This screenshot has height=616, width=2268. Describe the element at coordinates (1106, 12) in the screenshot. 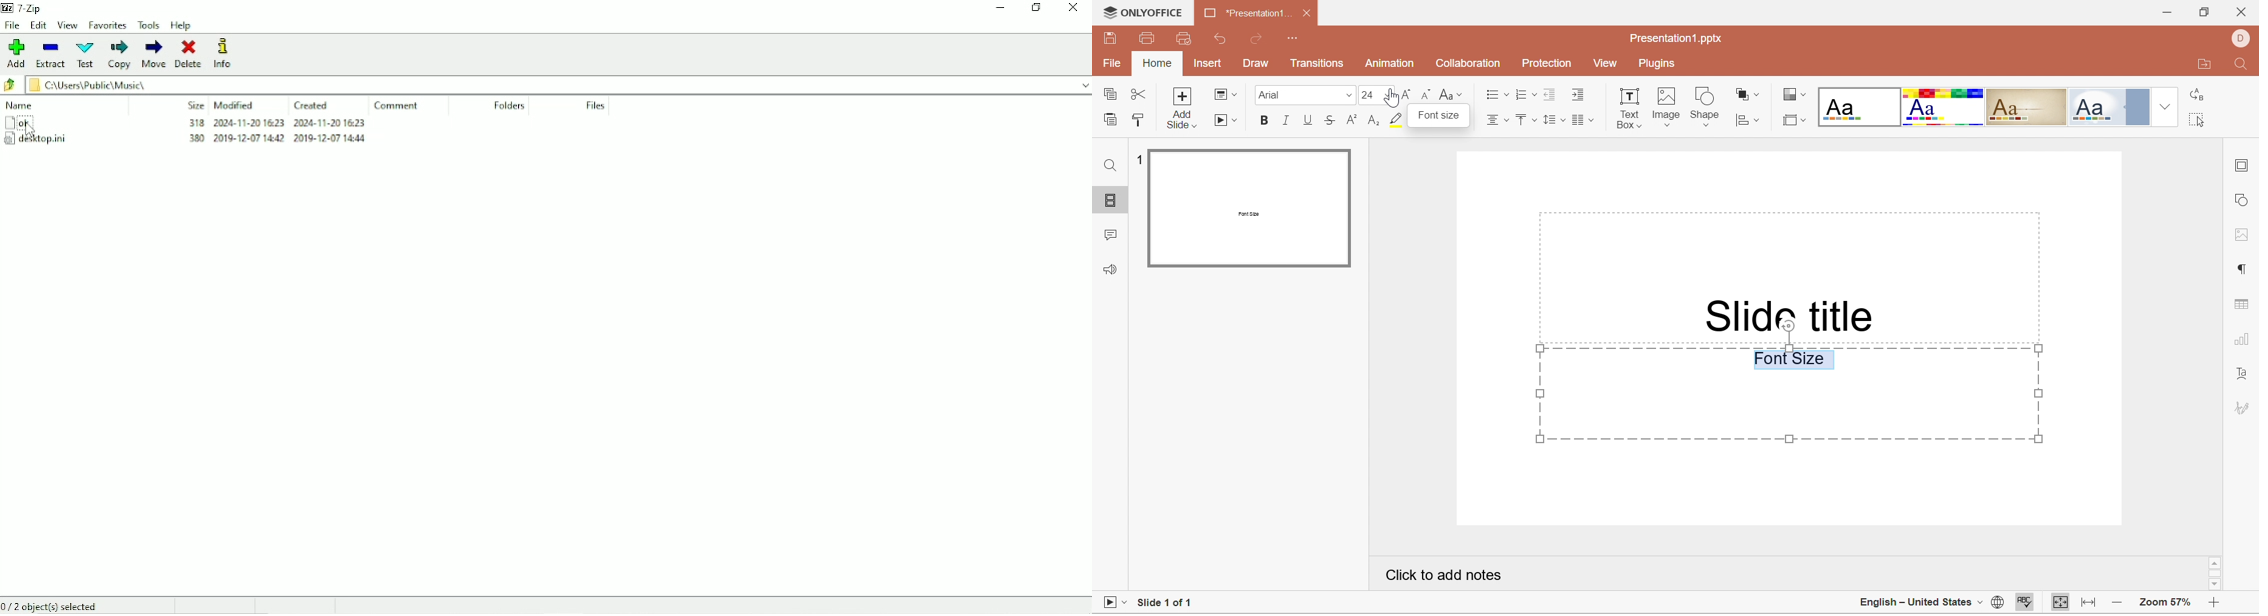

I see `logo` at that location.